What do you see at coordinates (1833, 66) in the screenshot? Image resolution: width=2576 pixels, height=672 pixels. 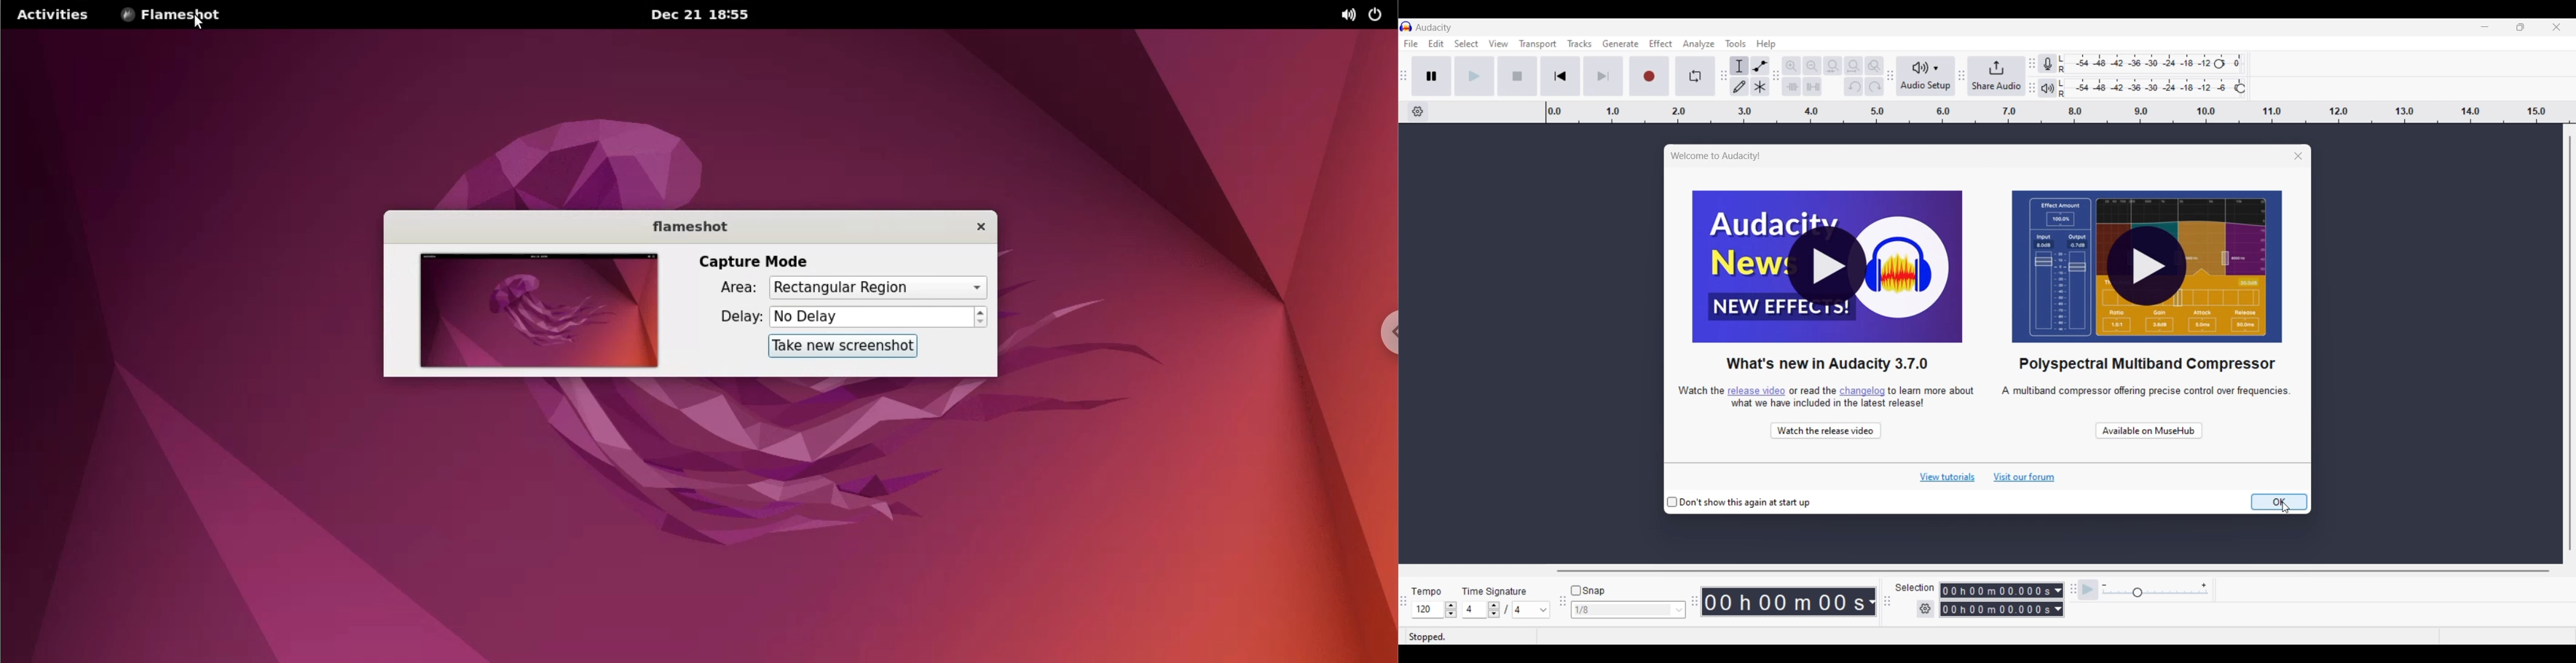 I see `Fit selection to width` at bounding box center [1833, 66].